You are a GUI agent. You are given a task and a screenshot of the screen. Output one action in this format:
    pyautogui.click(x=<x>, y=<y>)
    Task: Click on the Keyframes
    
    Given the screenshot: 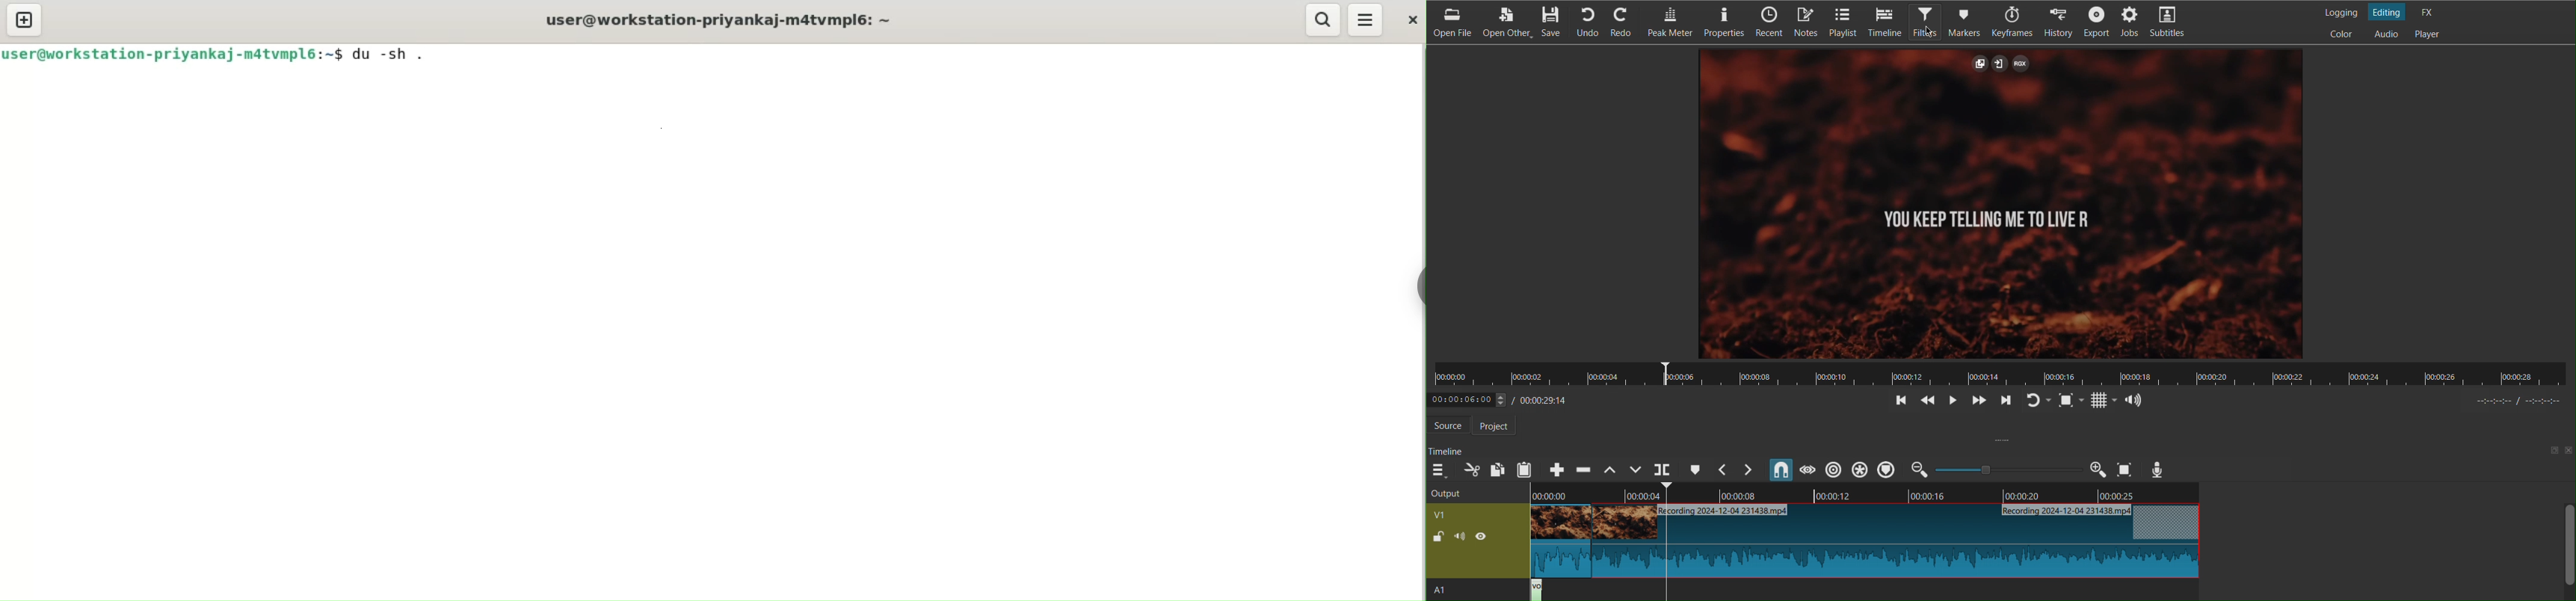 What is the action you would take?
    pyautogui.click(x=2014, y=22)
    